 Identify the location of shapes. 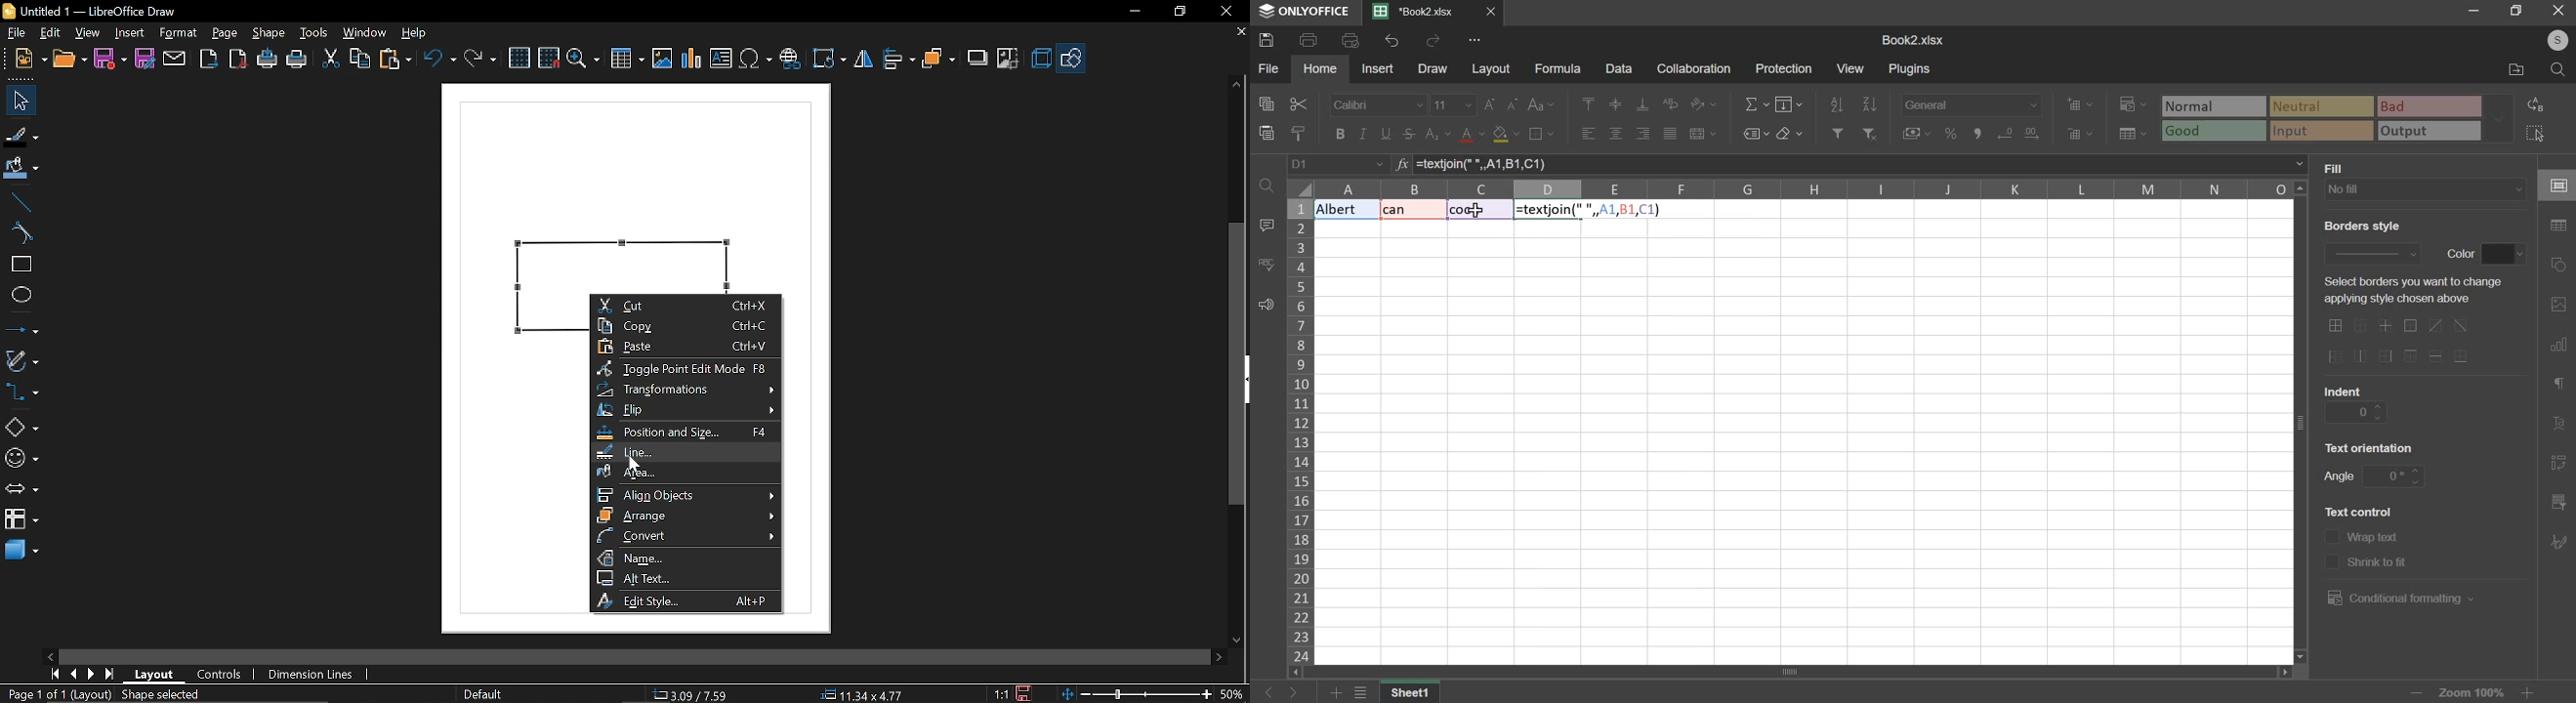
(1070, 57).